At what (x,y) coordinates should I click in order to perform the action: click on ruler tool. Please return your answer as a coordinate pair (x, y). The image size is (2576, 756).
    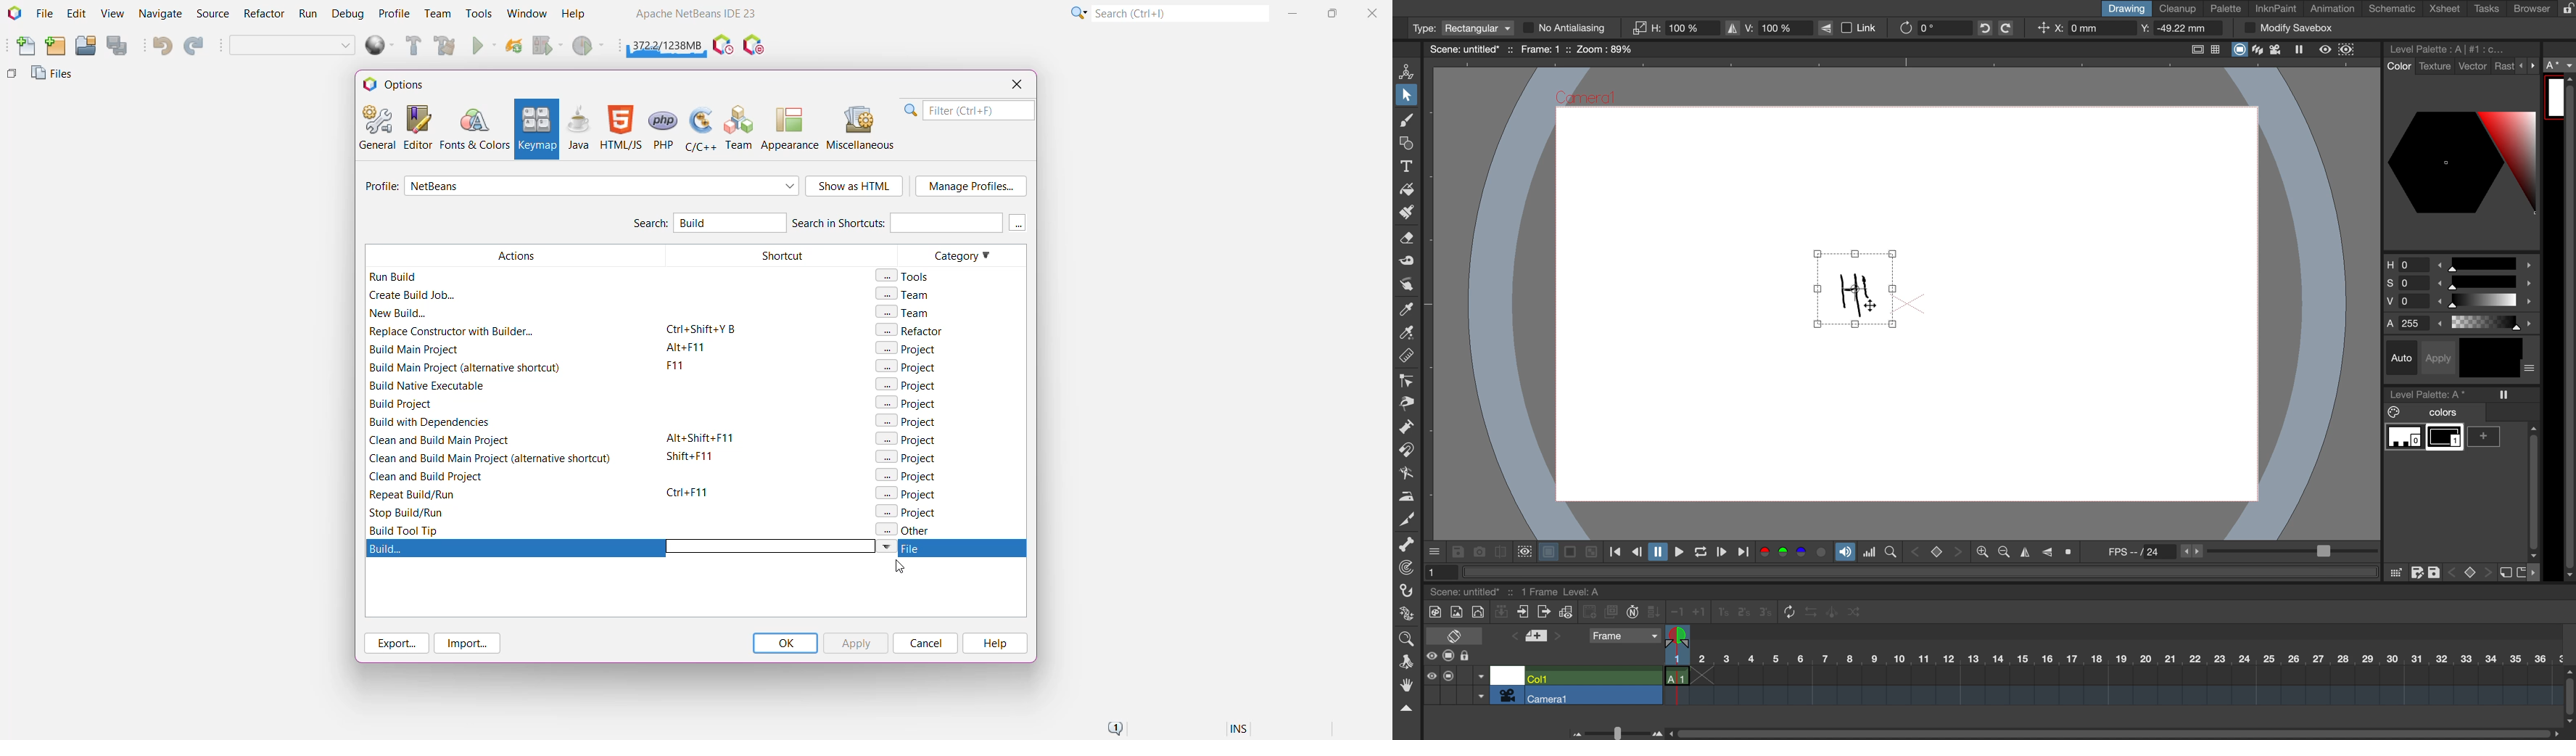
    Looking at the image, I should click on (1406, 357).